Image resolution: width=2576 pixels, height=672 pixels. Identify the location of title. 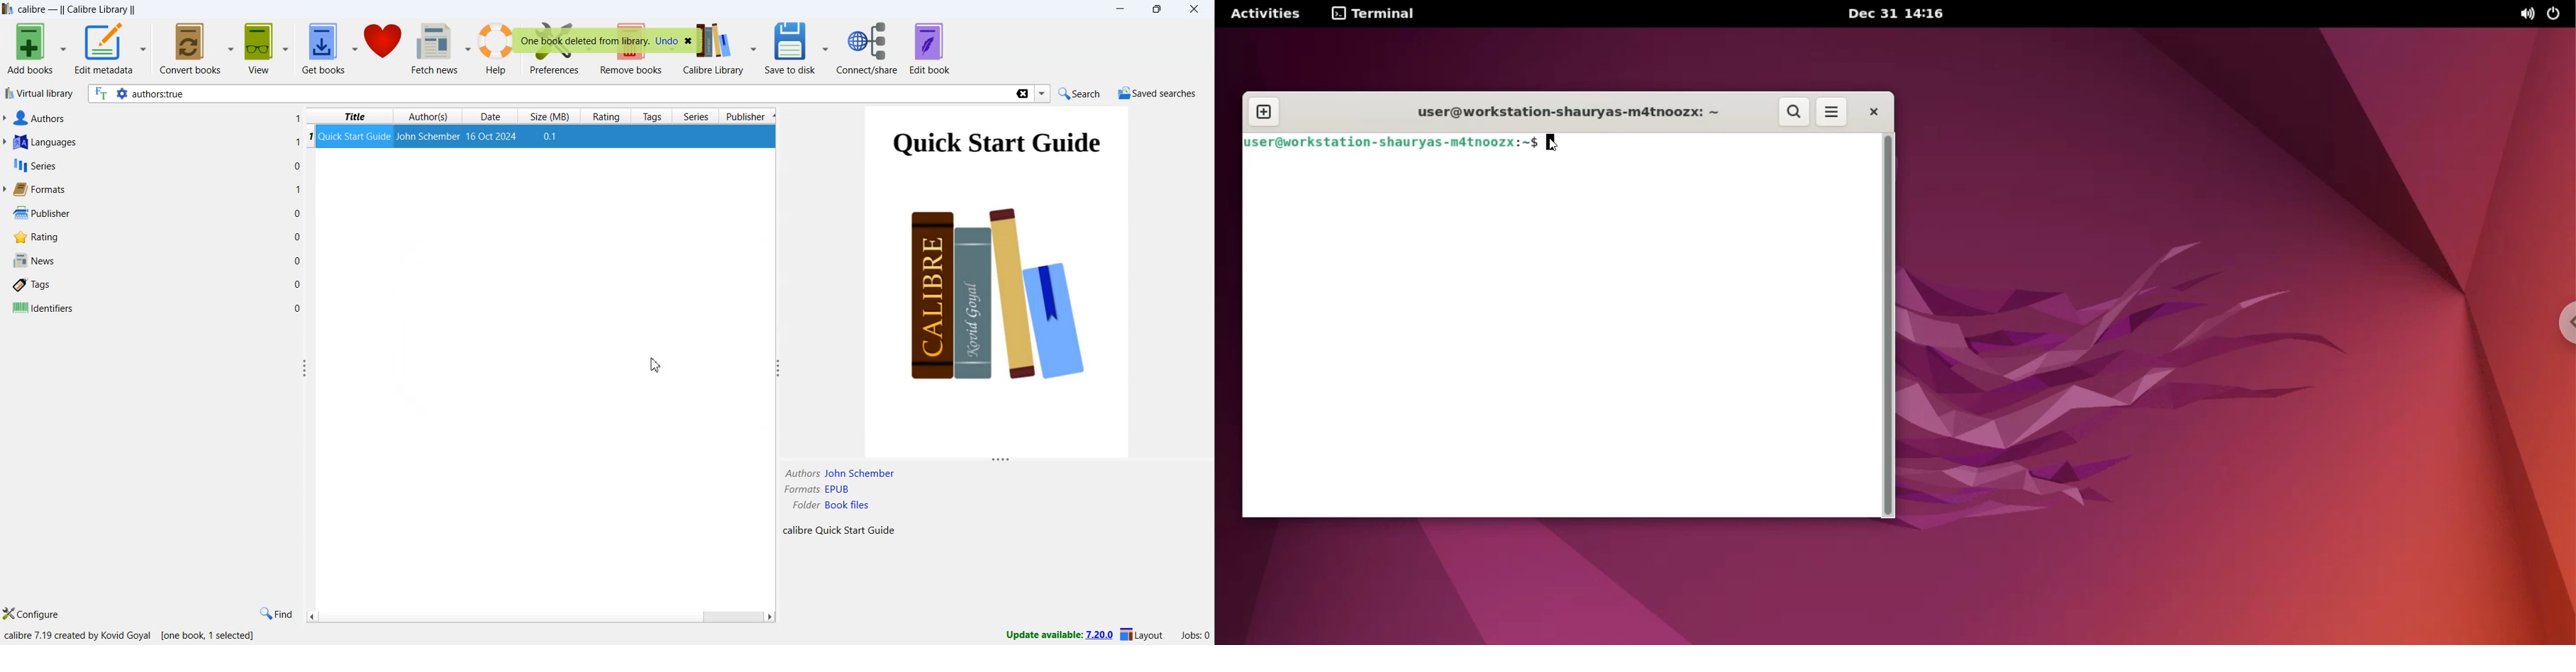
(355, 116).